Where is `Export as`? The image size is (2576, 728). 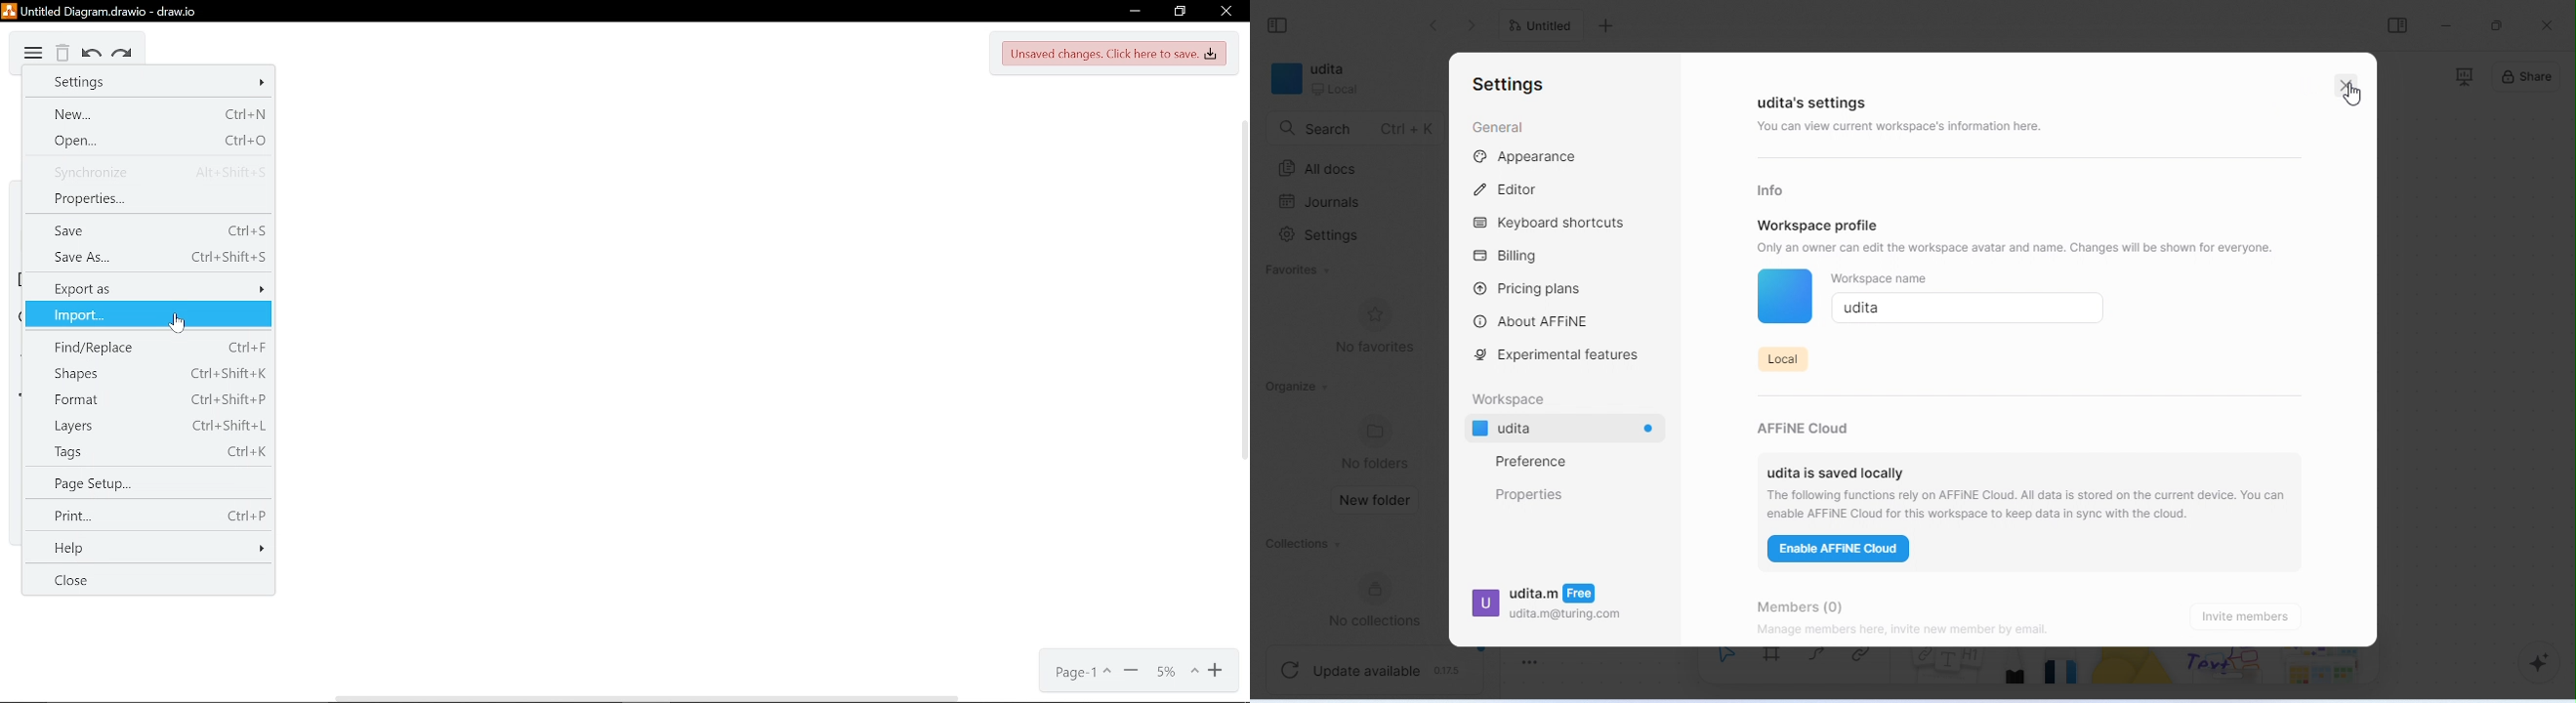 Export as is located at coordinates (150, 287).